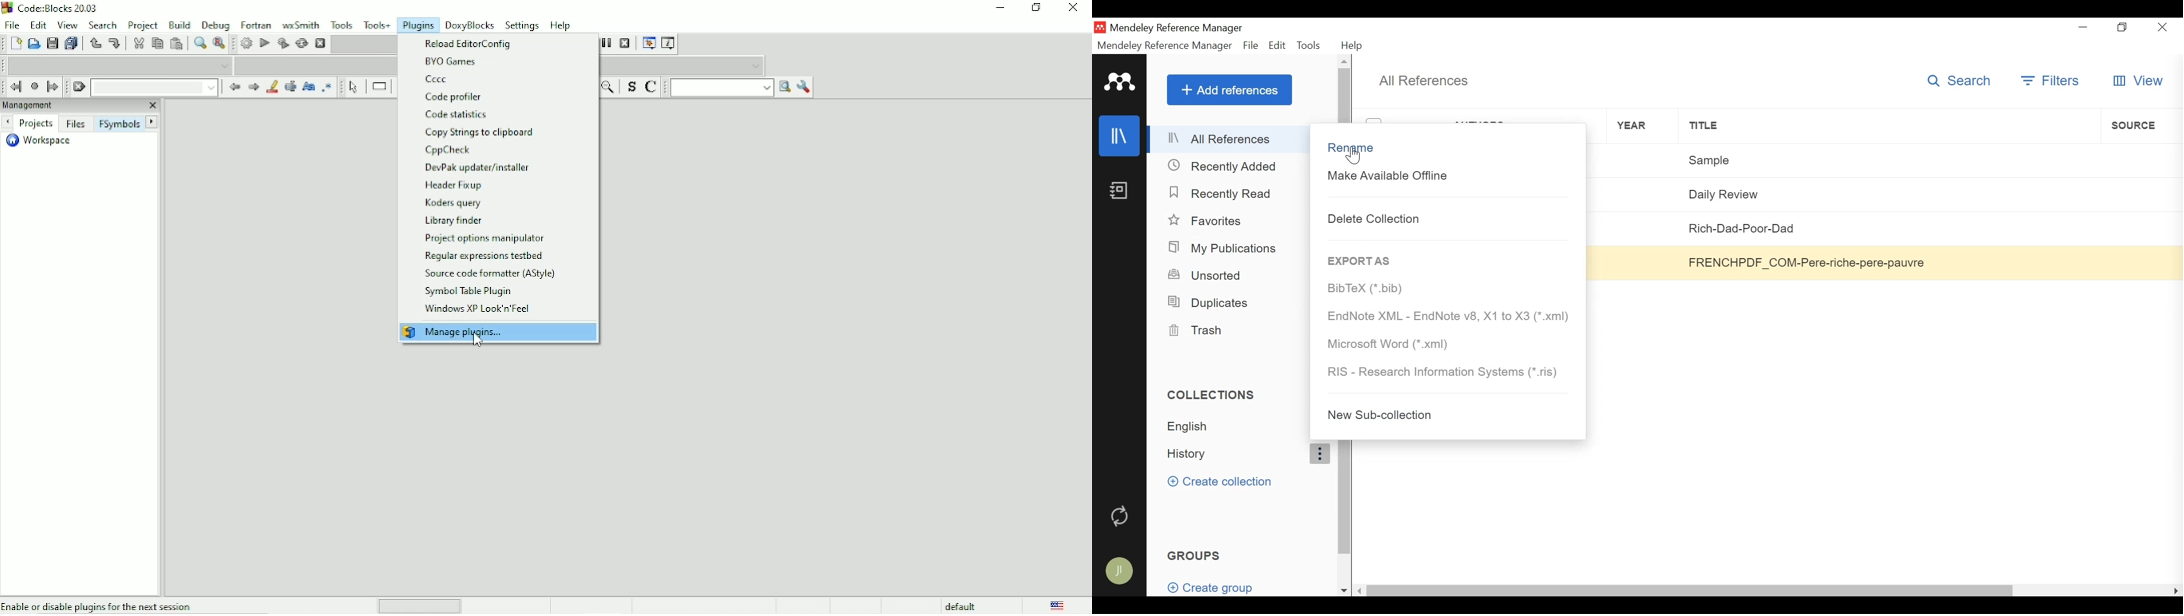 Image resolution: width=2184 pixels, height=616 pixels. I want to click on Toggle source, so click(630, 89).